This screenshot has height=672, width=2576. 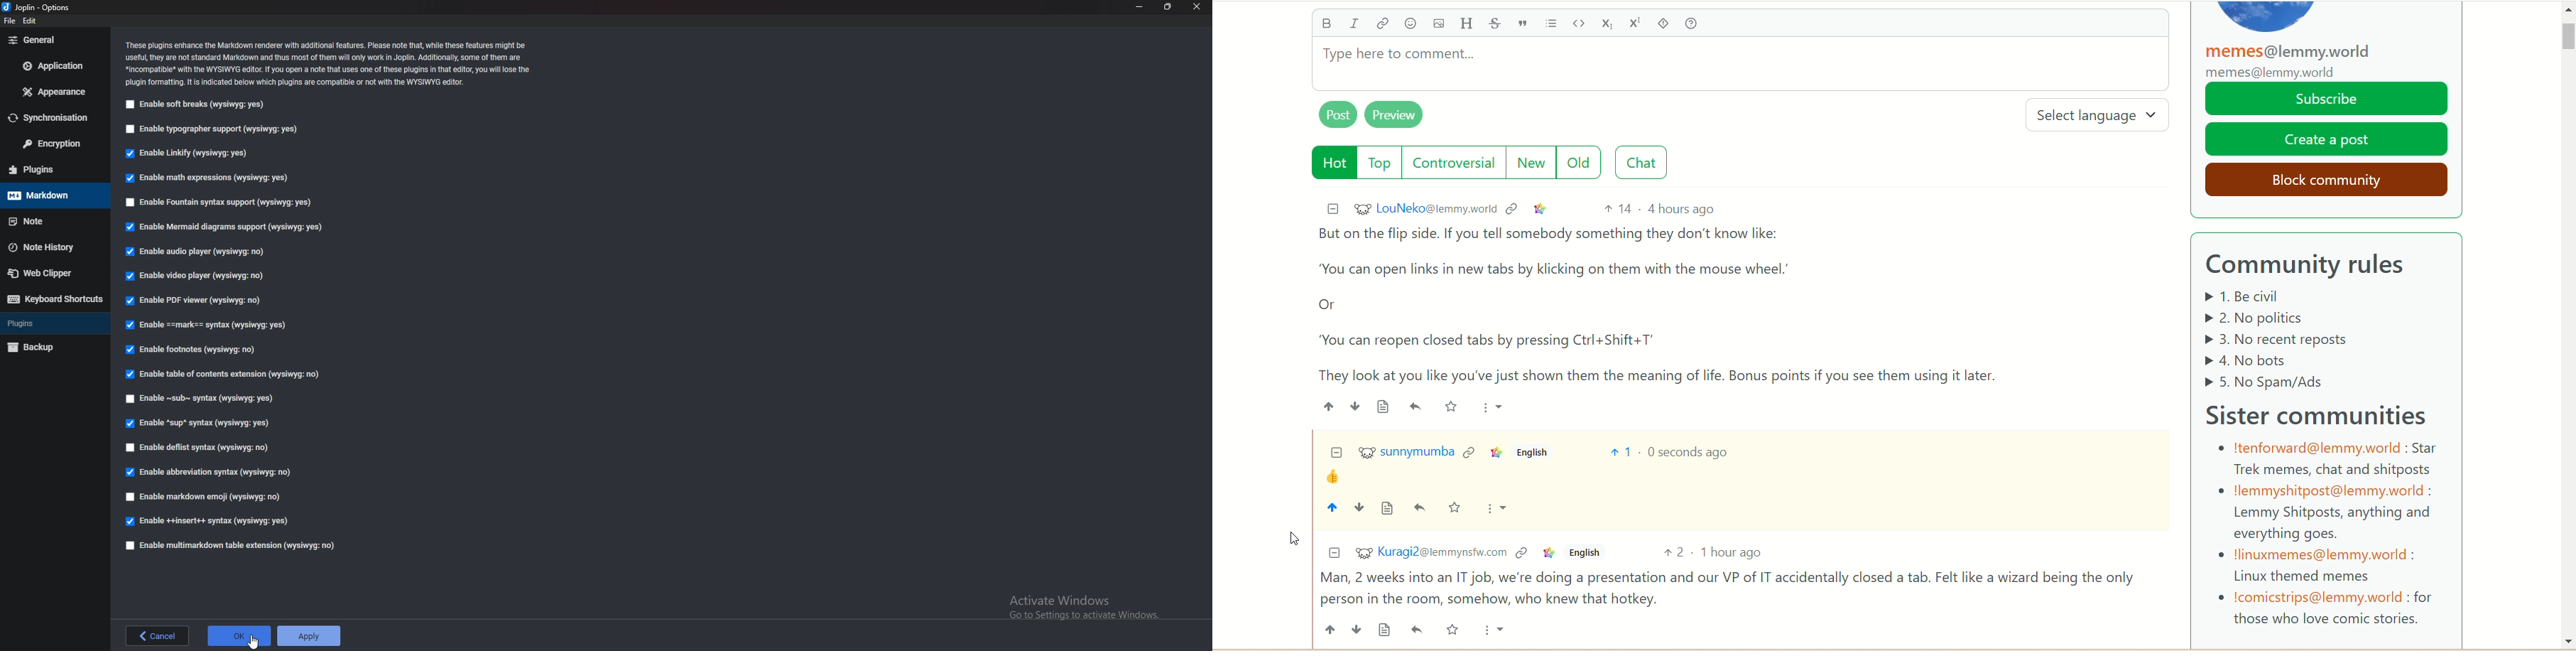 What do you see at coordinates (1167, 7) in the screenshot?
I see `resize` at bounding box center [1167, 7].